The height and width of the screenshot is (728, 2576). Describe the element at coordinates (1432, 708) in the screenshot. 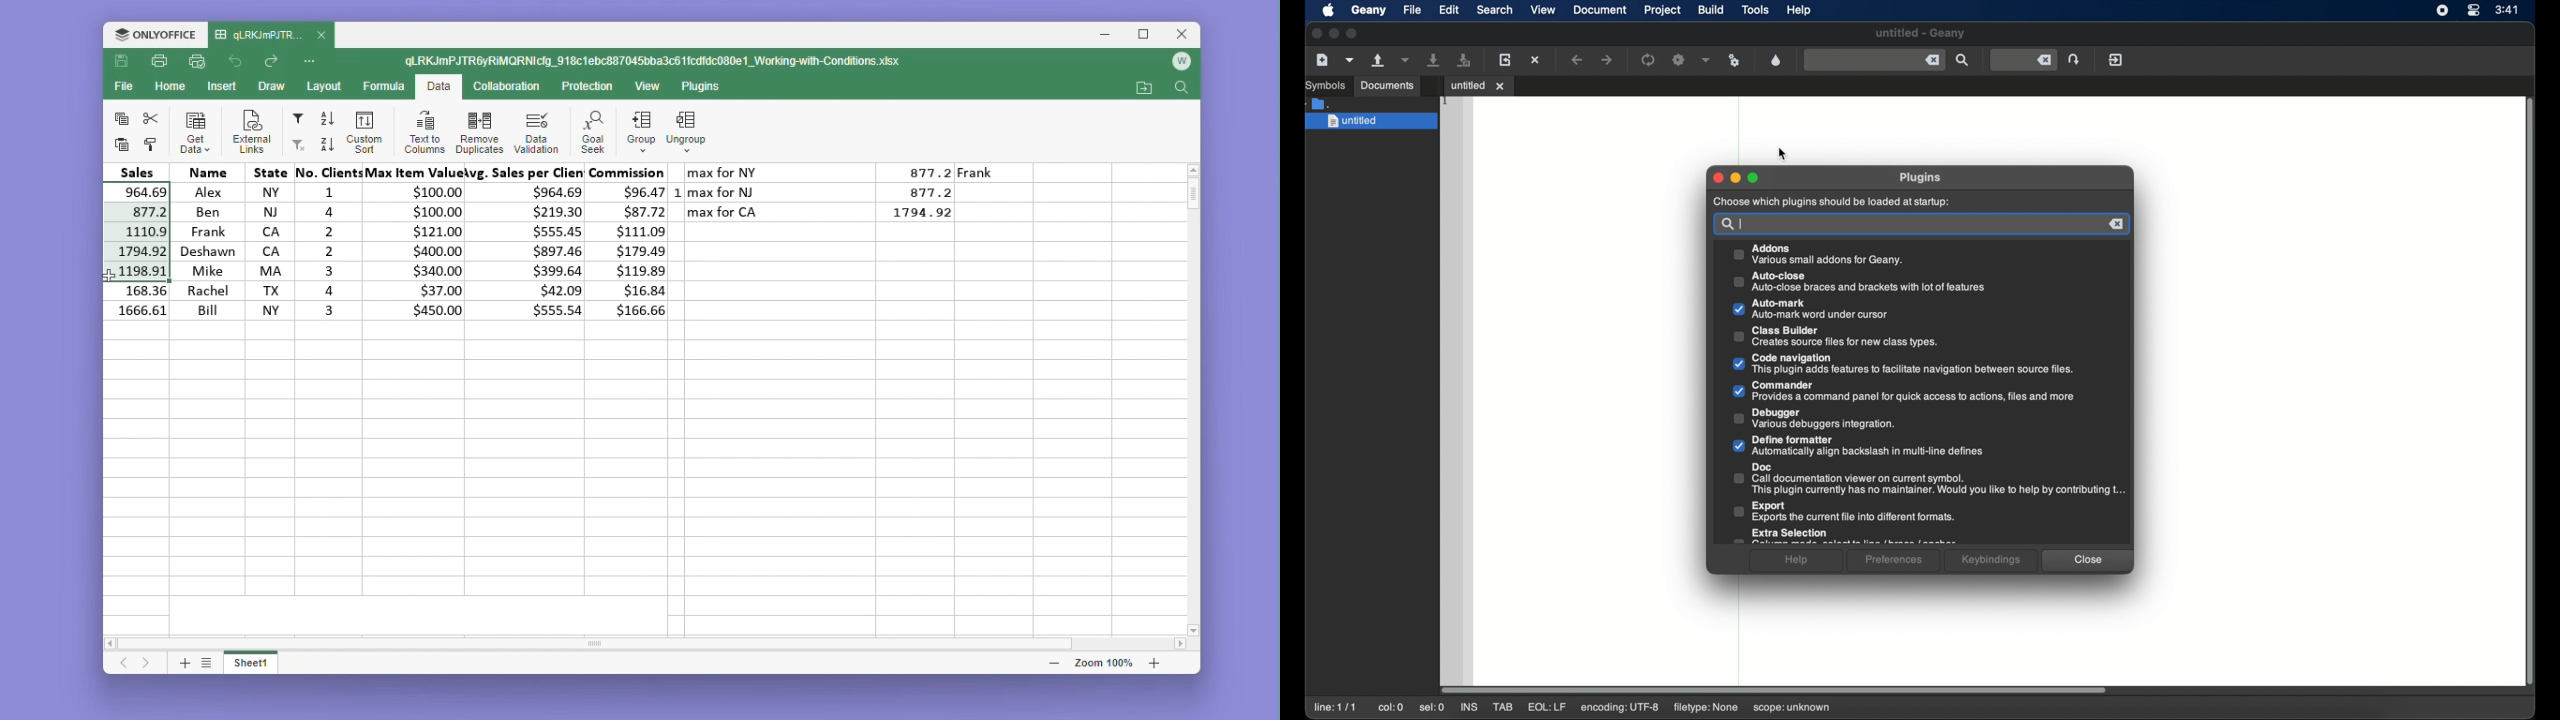

I see `sel: 0` at that location.